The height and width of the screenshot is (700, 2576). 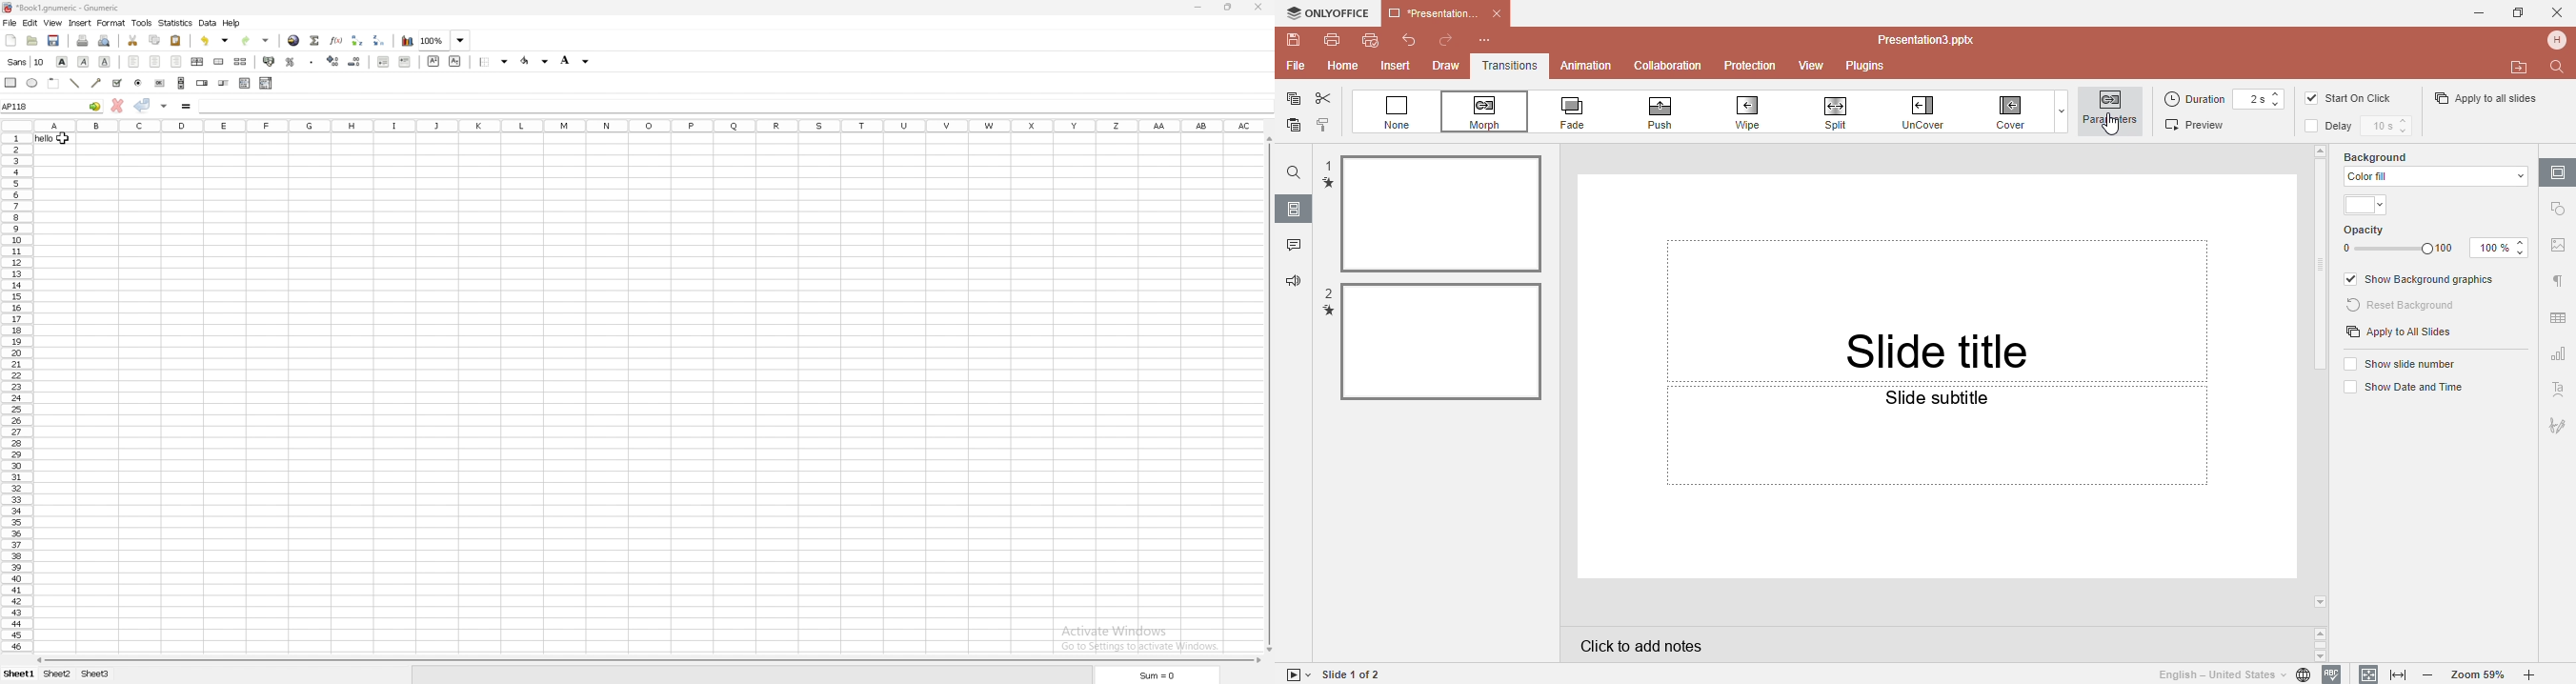 What do you see at coordinates (2359, 98) in the screenshot?
I see `Start on click` at bounding box center [2359, 98].